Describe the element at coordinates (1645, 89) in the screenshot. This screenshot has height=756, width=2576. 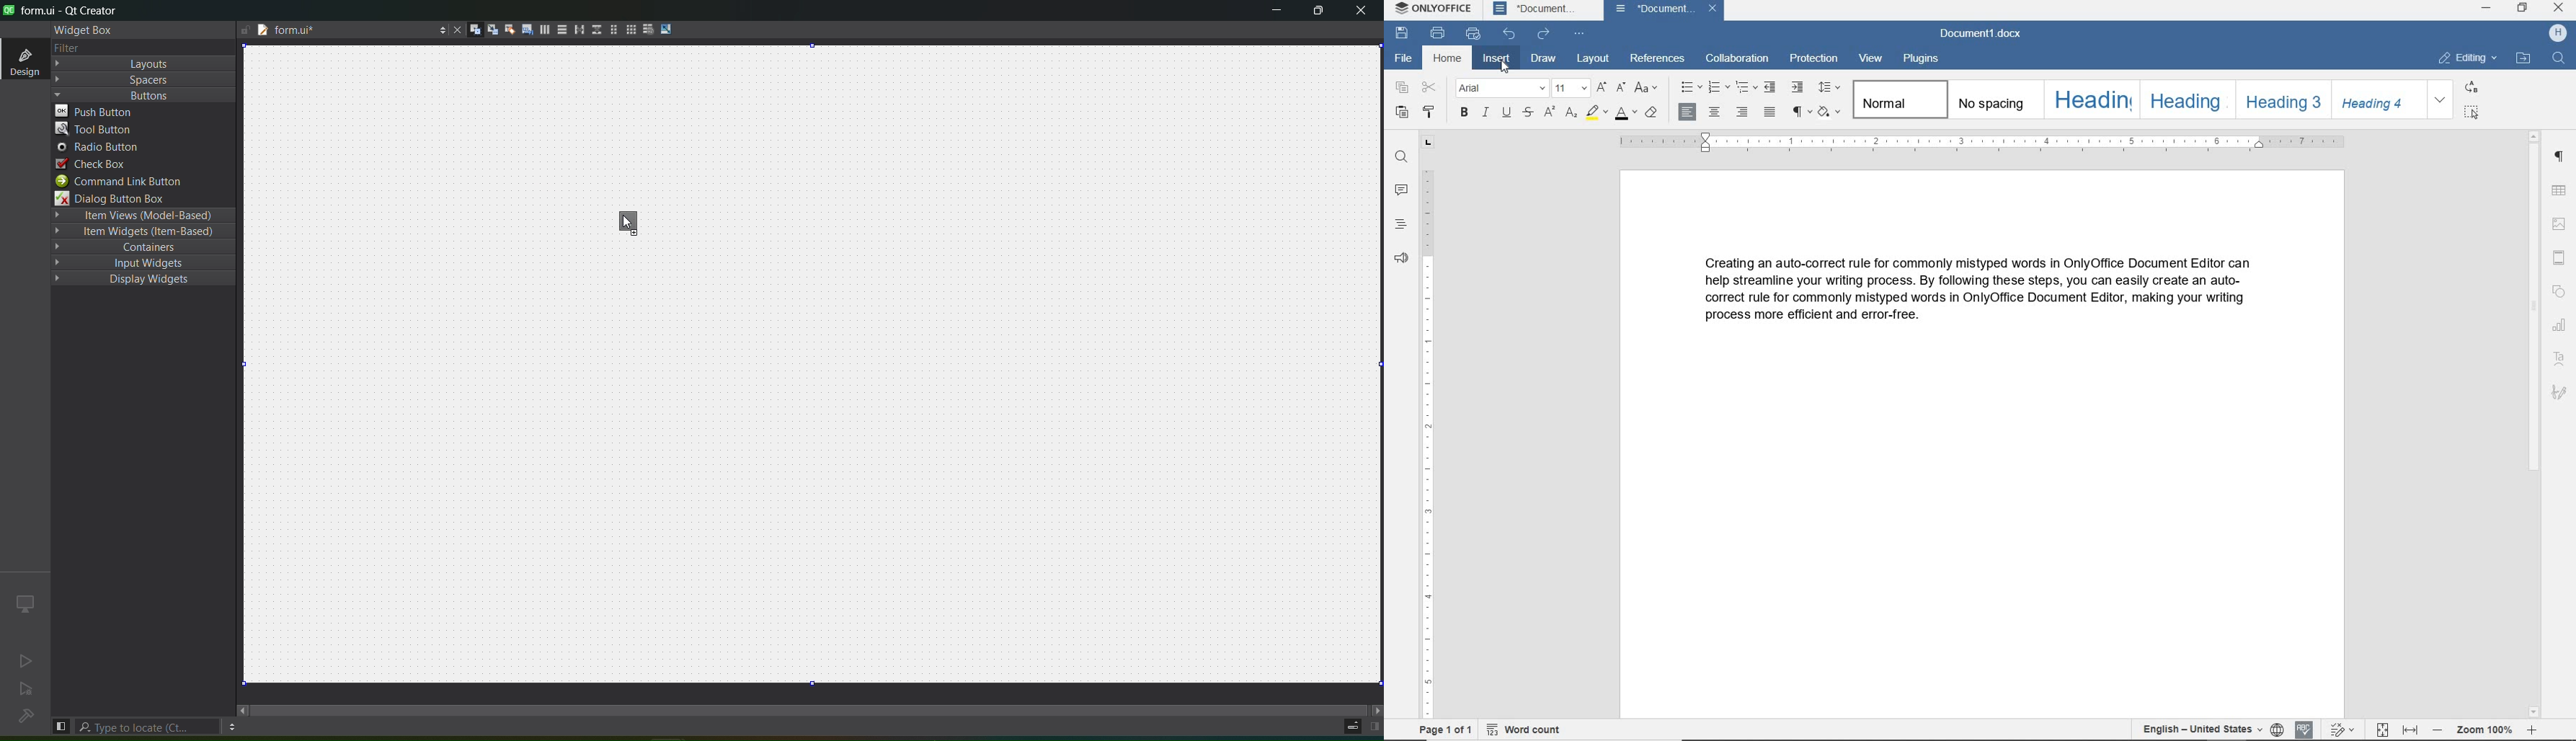
I see `change case` at that location.